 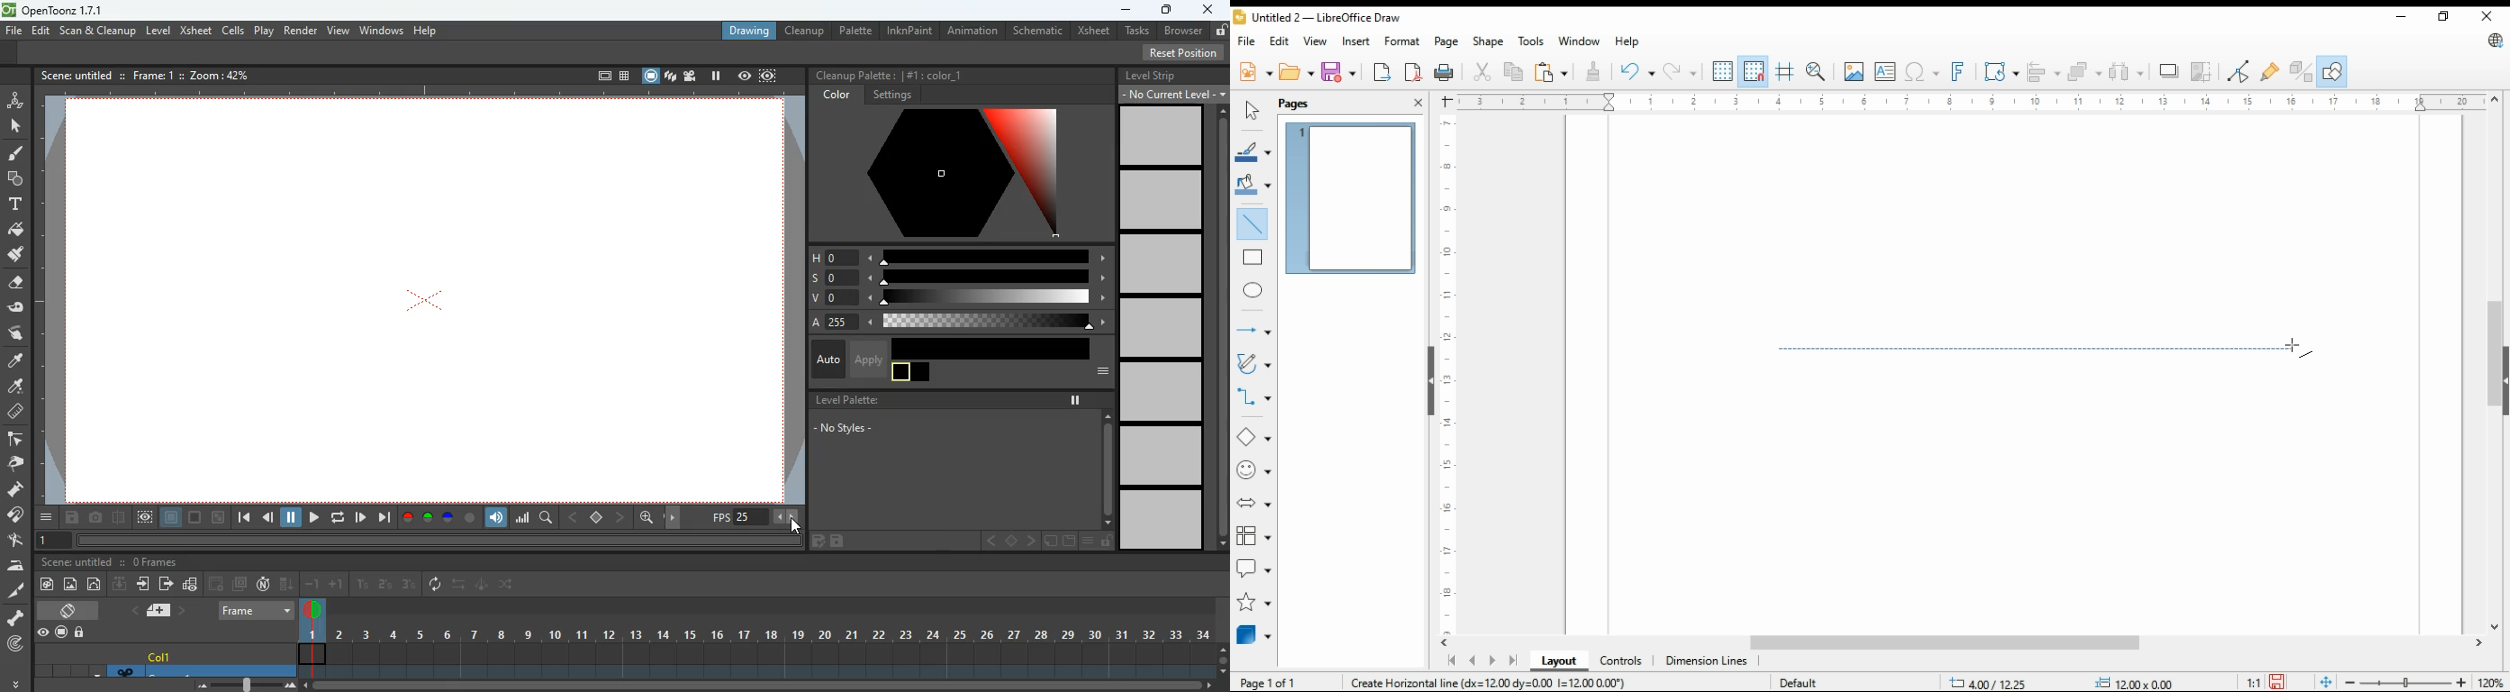 What do you see at coordinates (1445, 72) in the screenshot?
I see `print` at bounding box center [1445, 72].